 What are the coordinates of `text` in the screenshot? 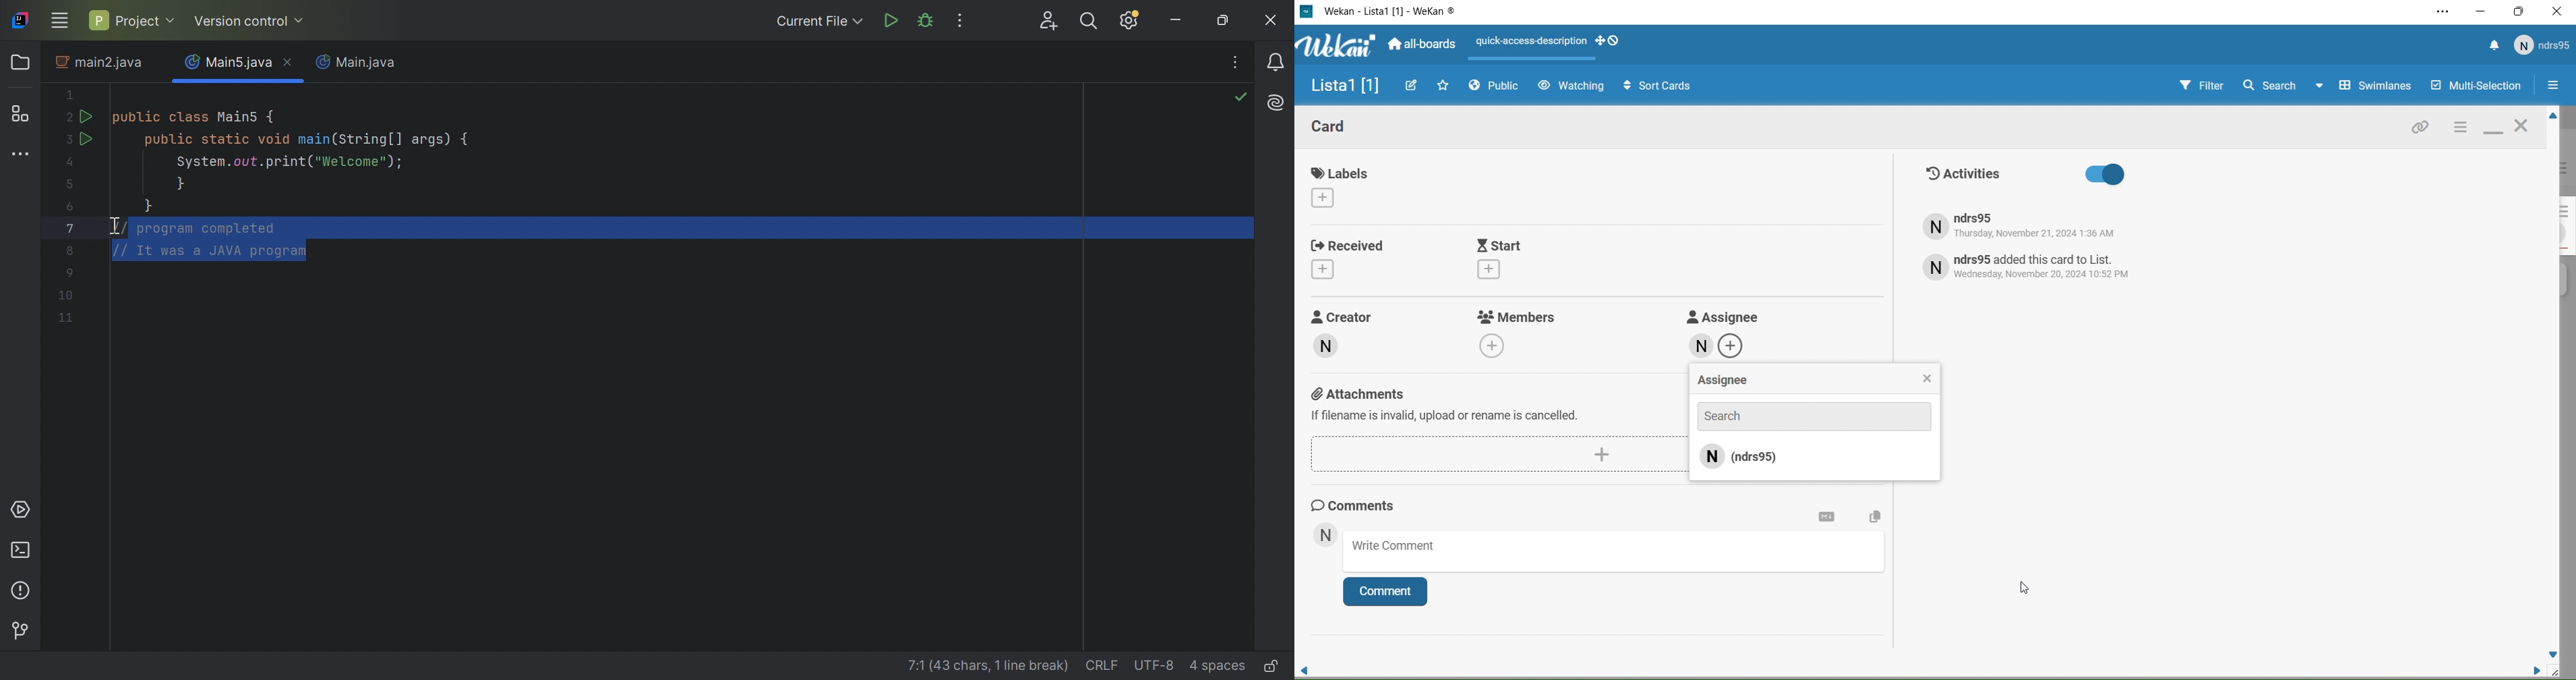 It's located at (2030, 266).